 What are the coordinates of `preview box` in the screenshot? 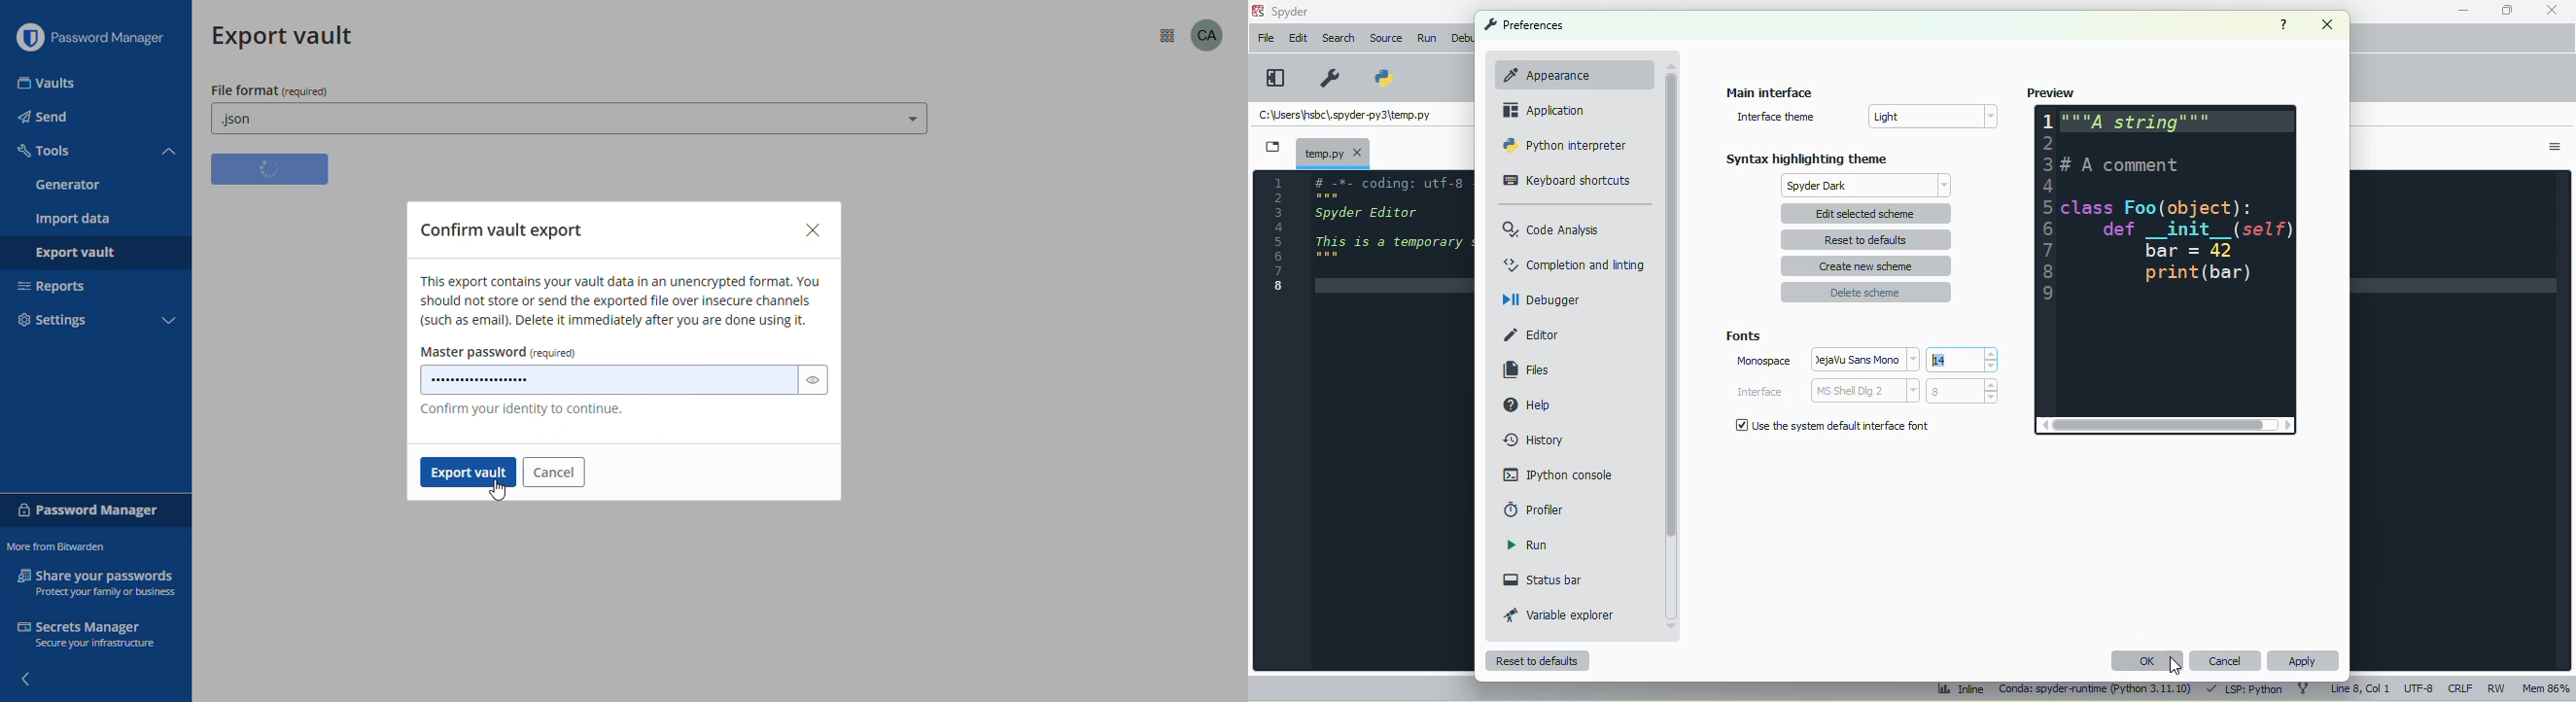 It's located at (2165, 261).